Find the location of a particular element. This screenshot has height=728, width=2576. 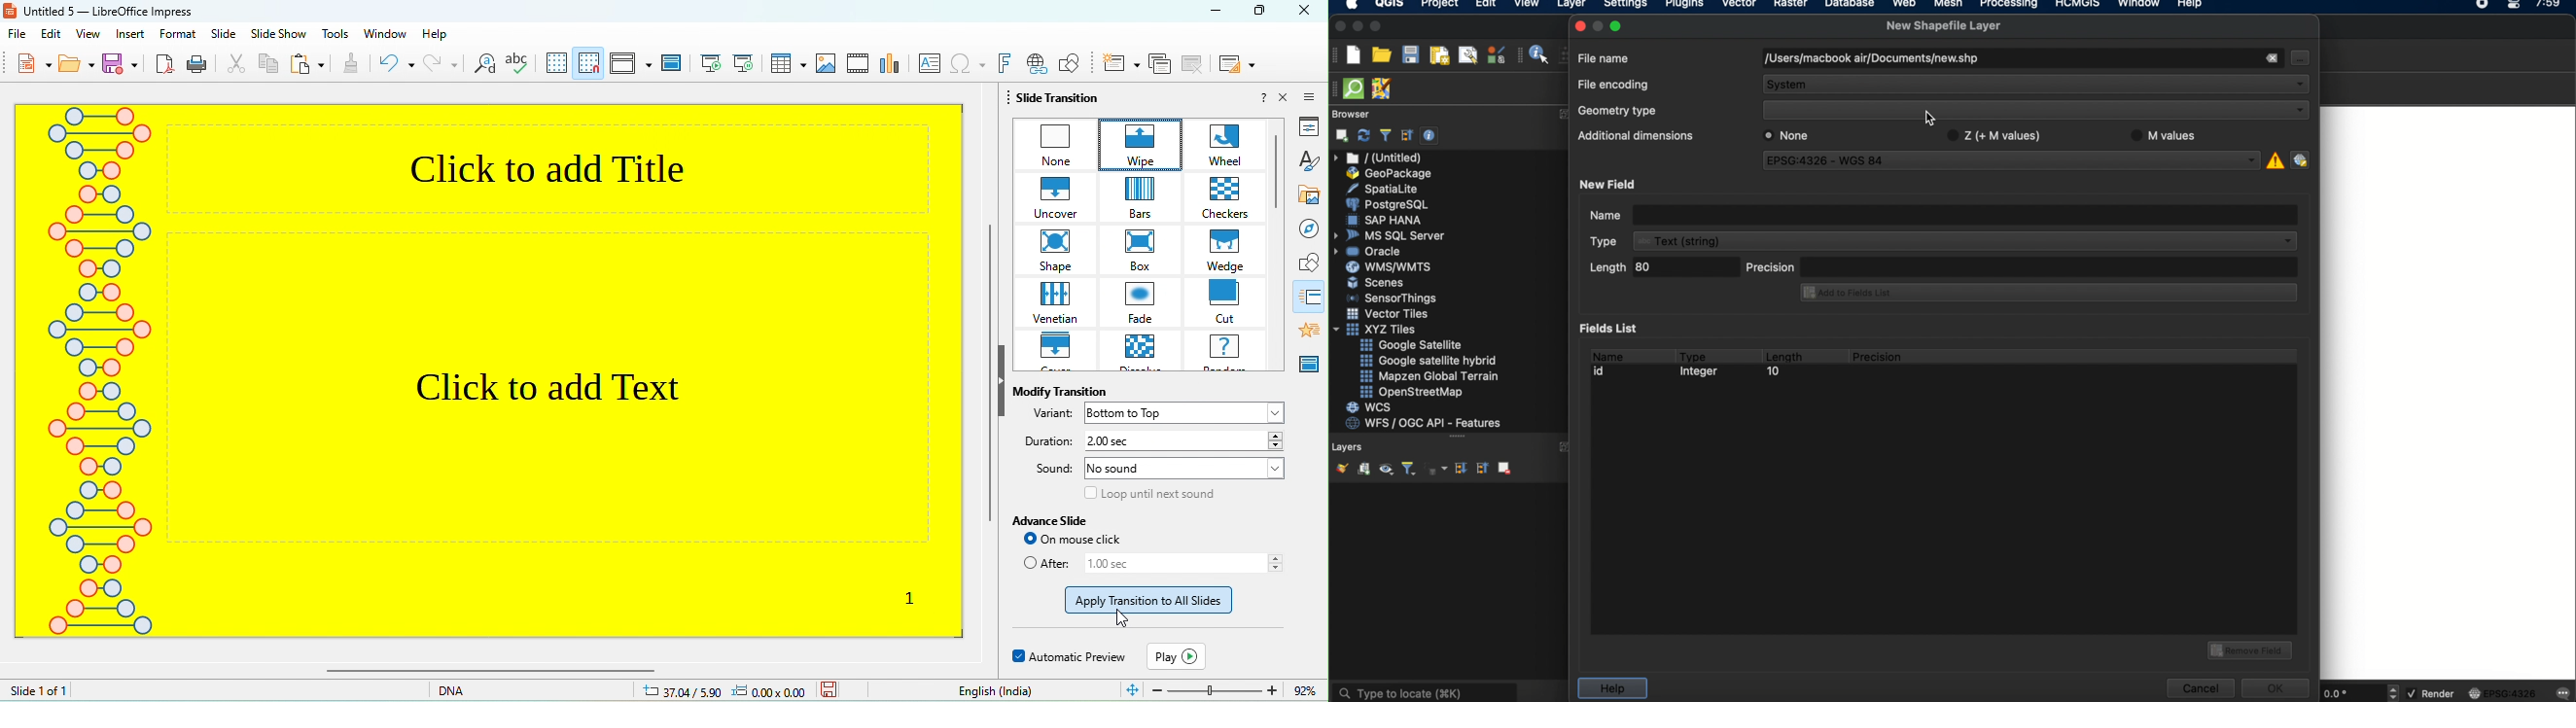

snap to grid is located at coordinates (588, 66).